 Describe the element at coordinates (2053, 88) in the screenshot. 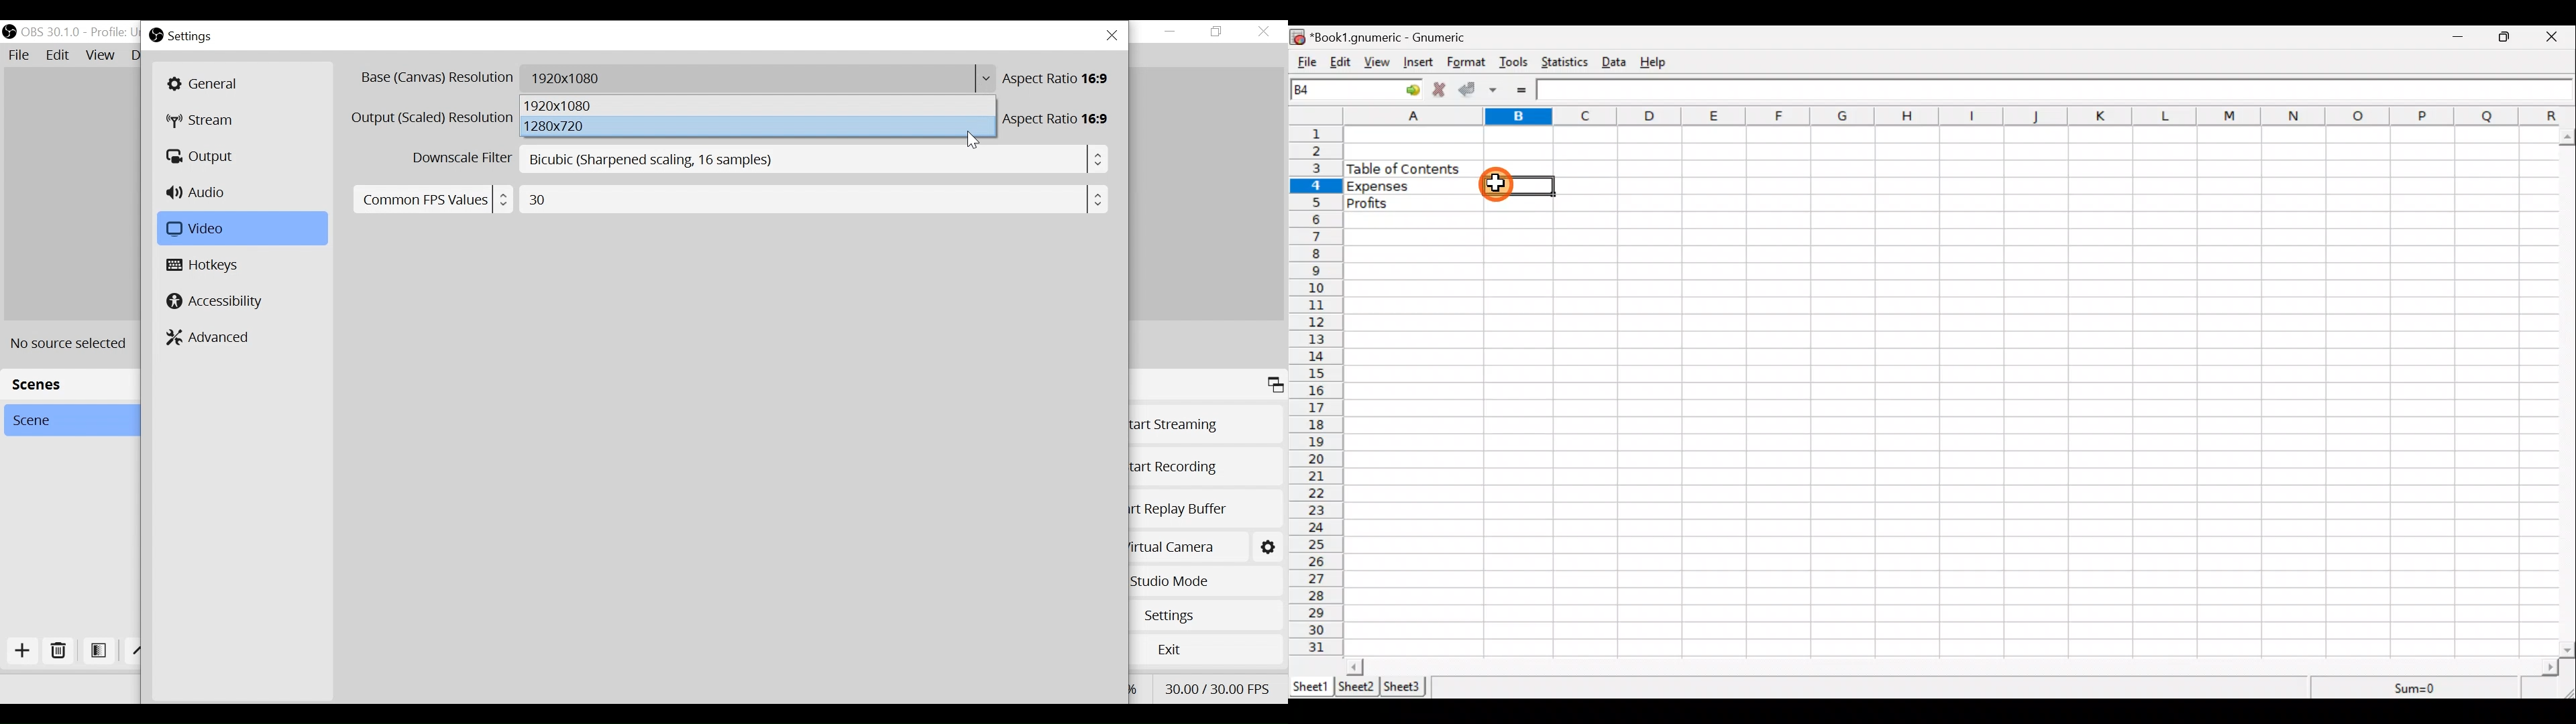

I see `Formula bar` at that location.